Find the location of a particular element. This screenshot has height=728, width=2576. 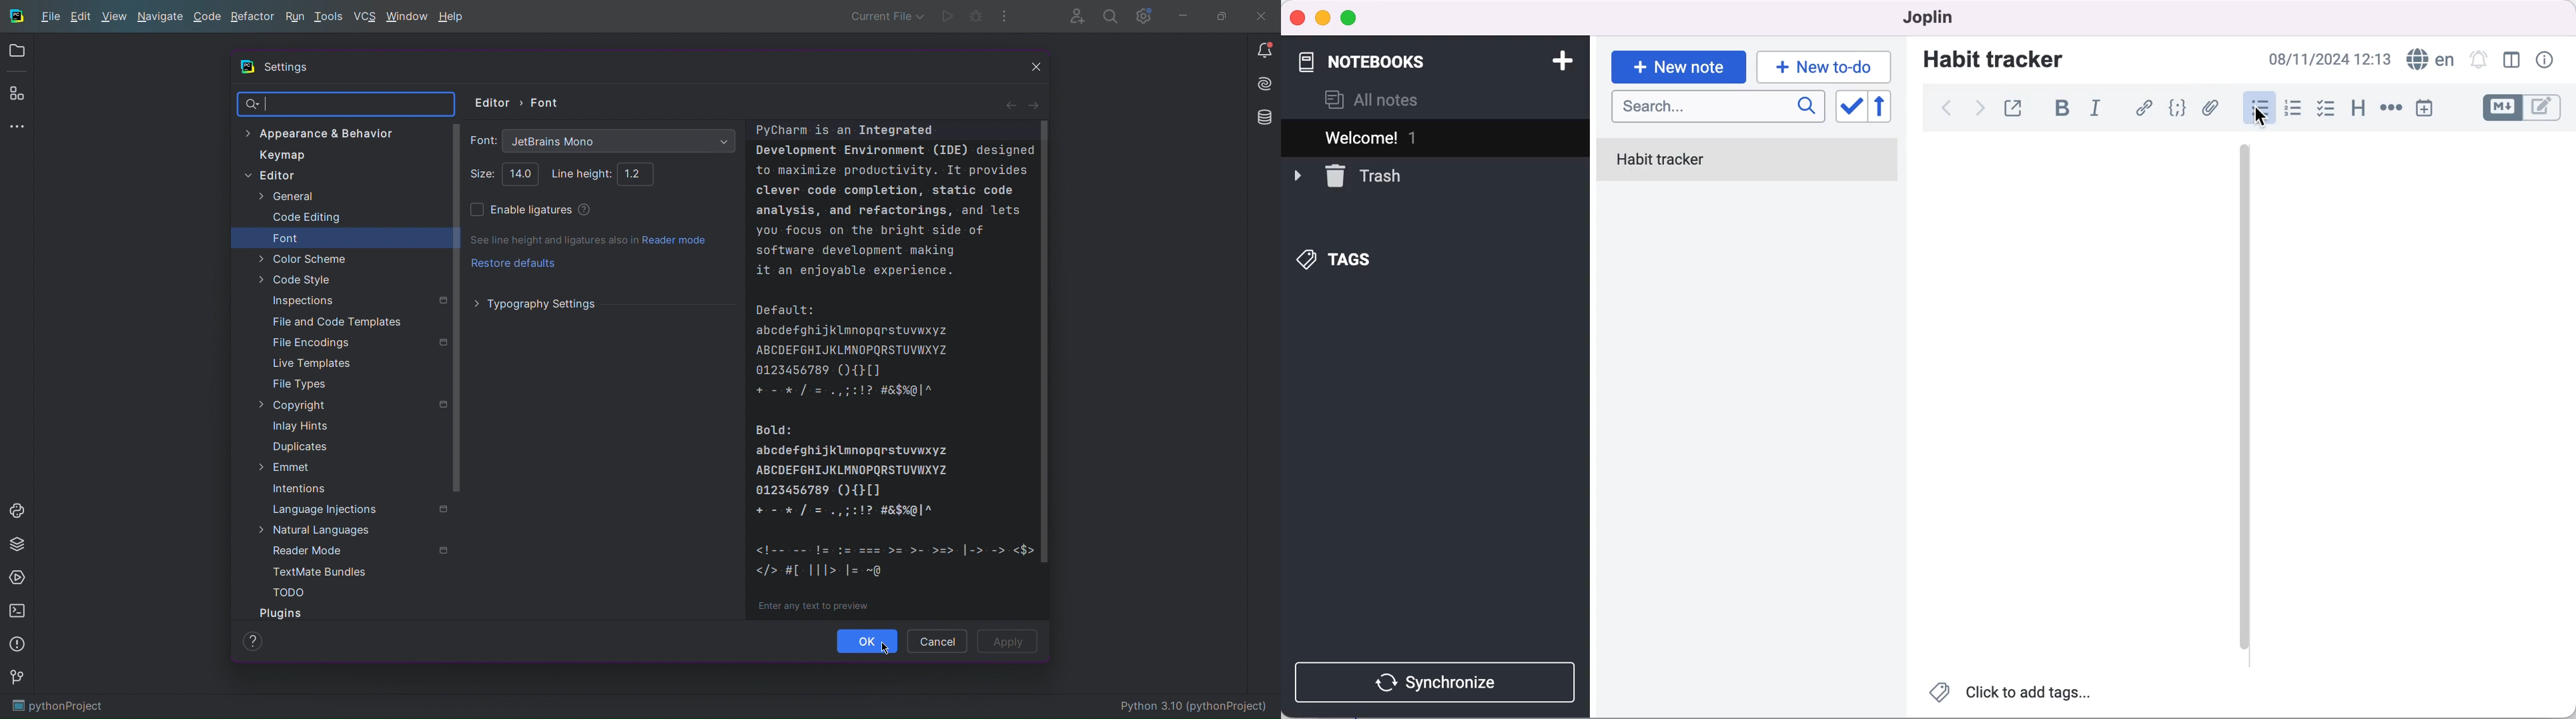

Ok is located at coordinates (868, 641).